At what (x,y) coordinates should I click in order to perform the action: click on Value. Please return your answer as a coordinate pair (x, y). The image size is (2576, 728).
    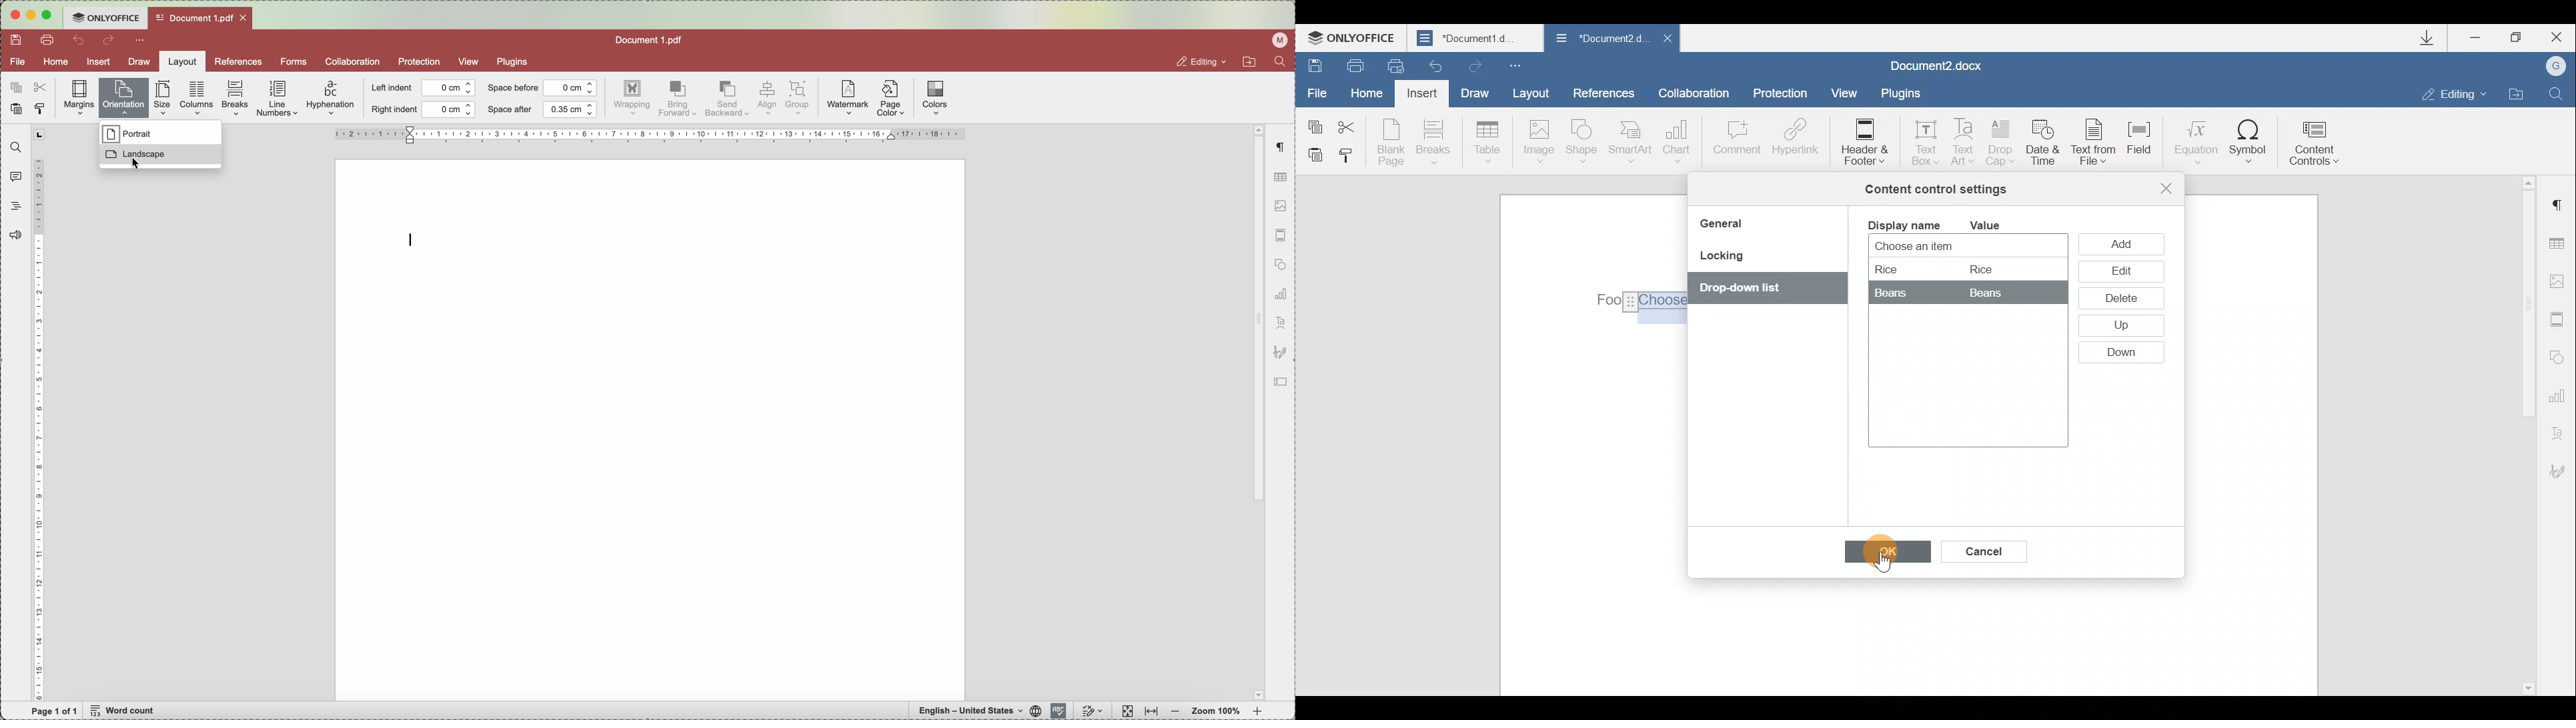
    Looking at the image, I should click on (1996, 225).